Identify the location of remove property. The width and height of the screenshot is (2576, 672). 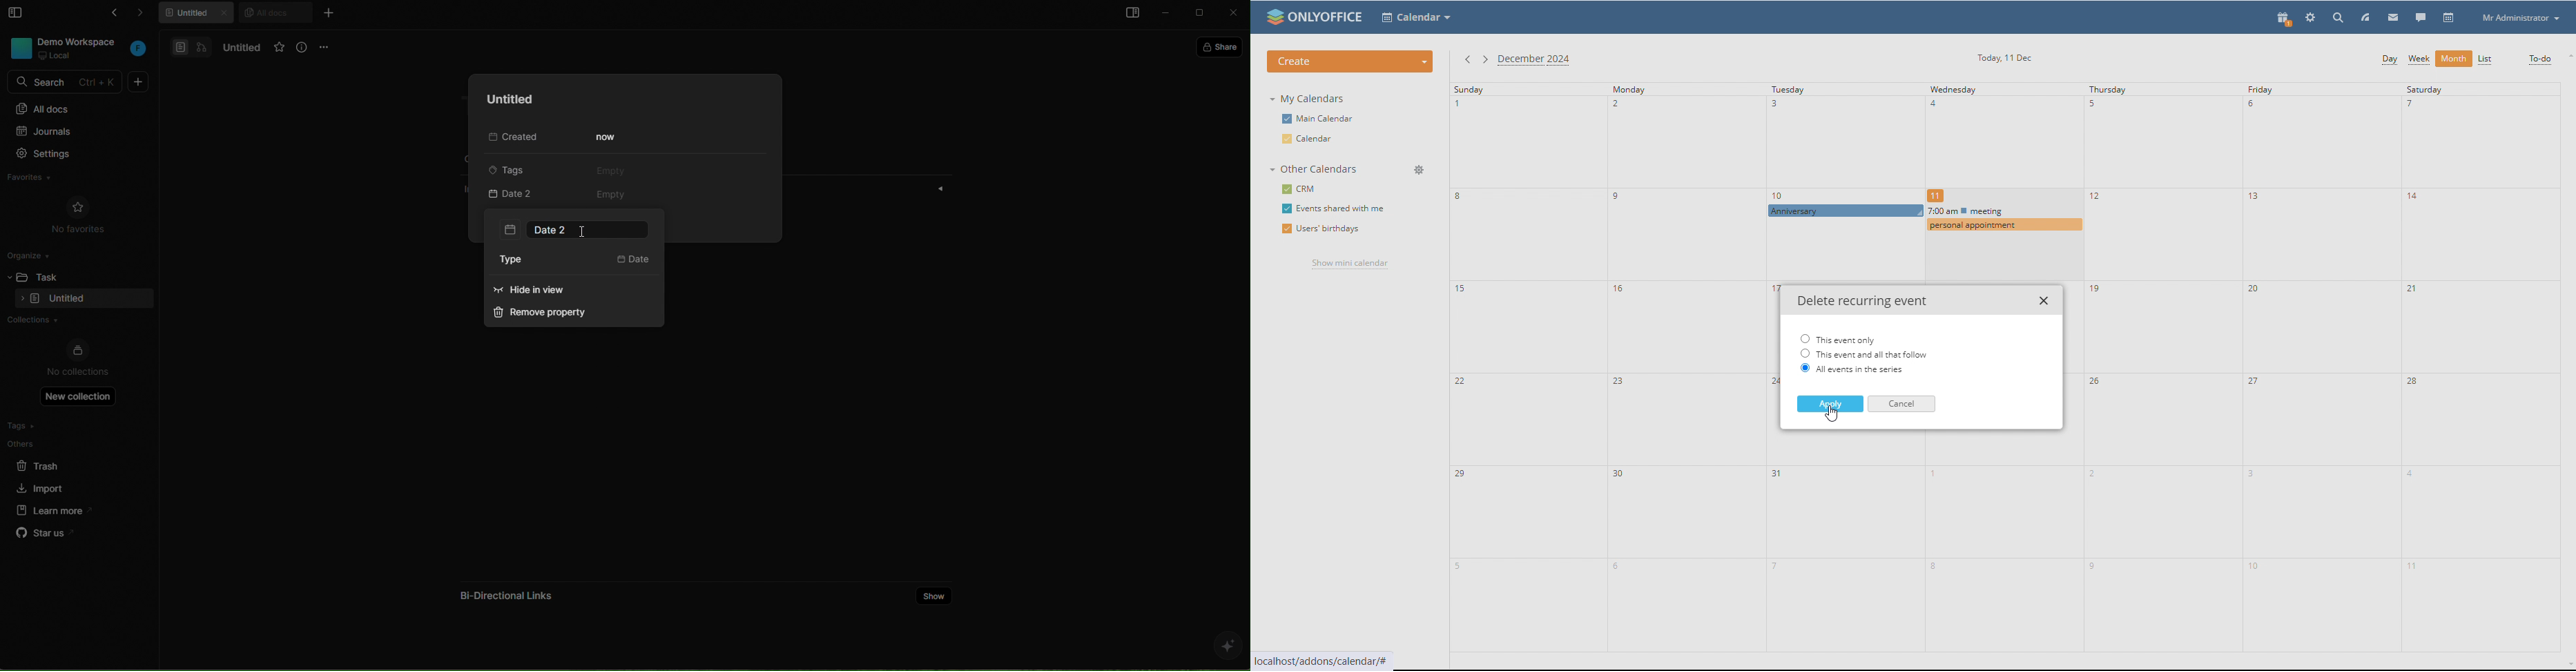
(547, 315).